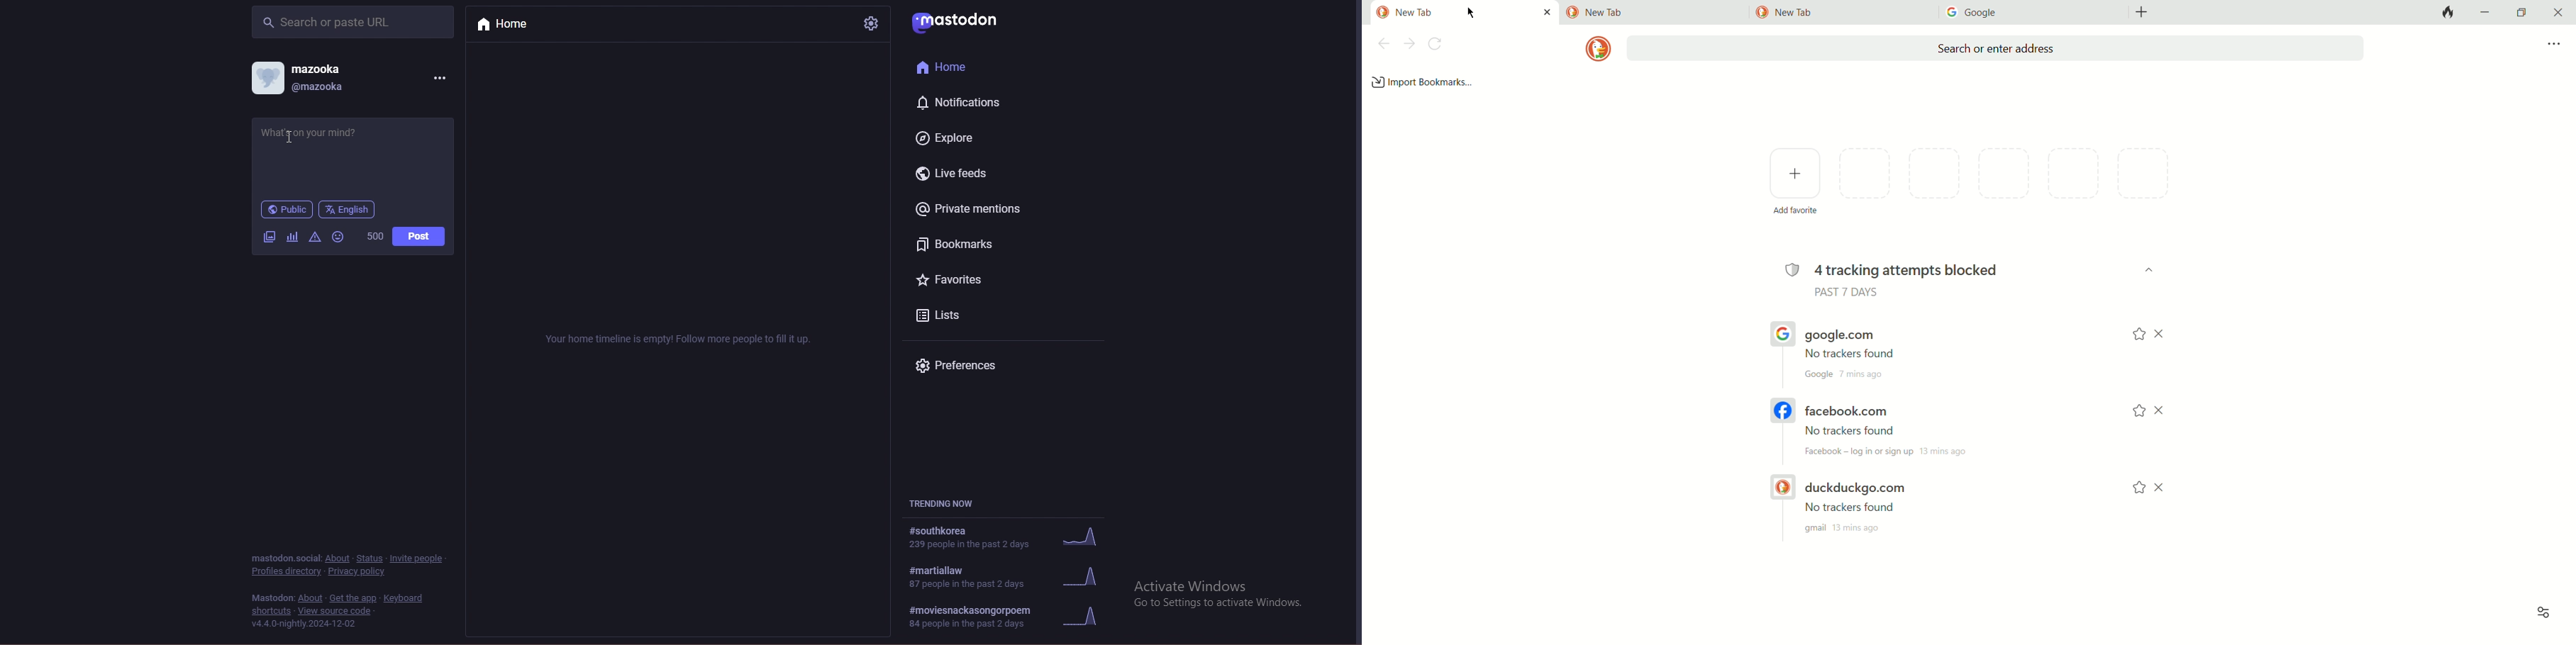 Image resolution: width=2576 pixels, height=672 pixels. I want to click on logo, so click(1598, 47).